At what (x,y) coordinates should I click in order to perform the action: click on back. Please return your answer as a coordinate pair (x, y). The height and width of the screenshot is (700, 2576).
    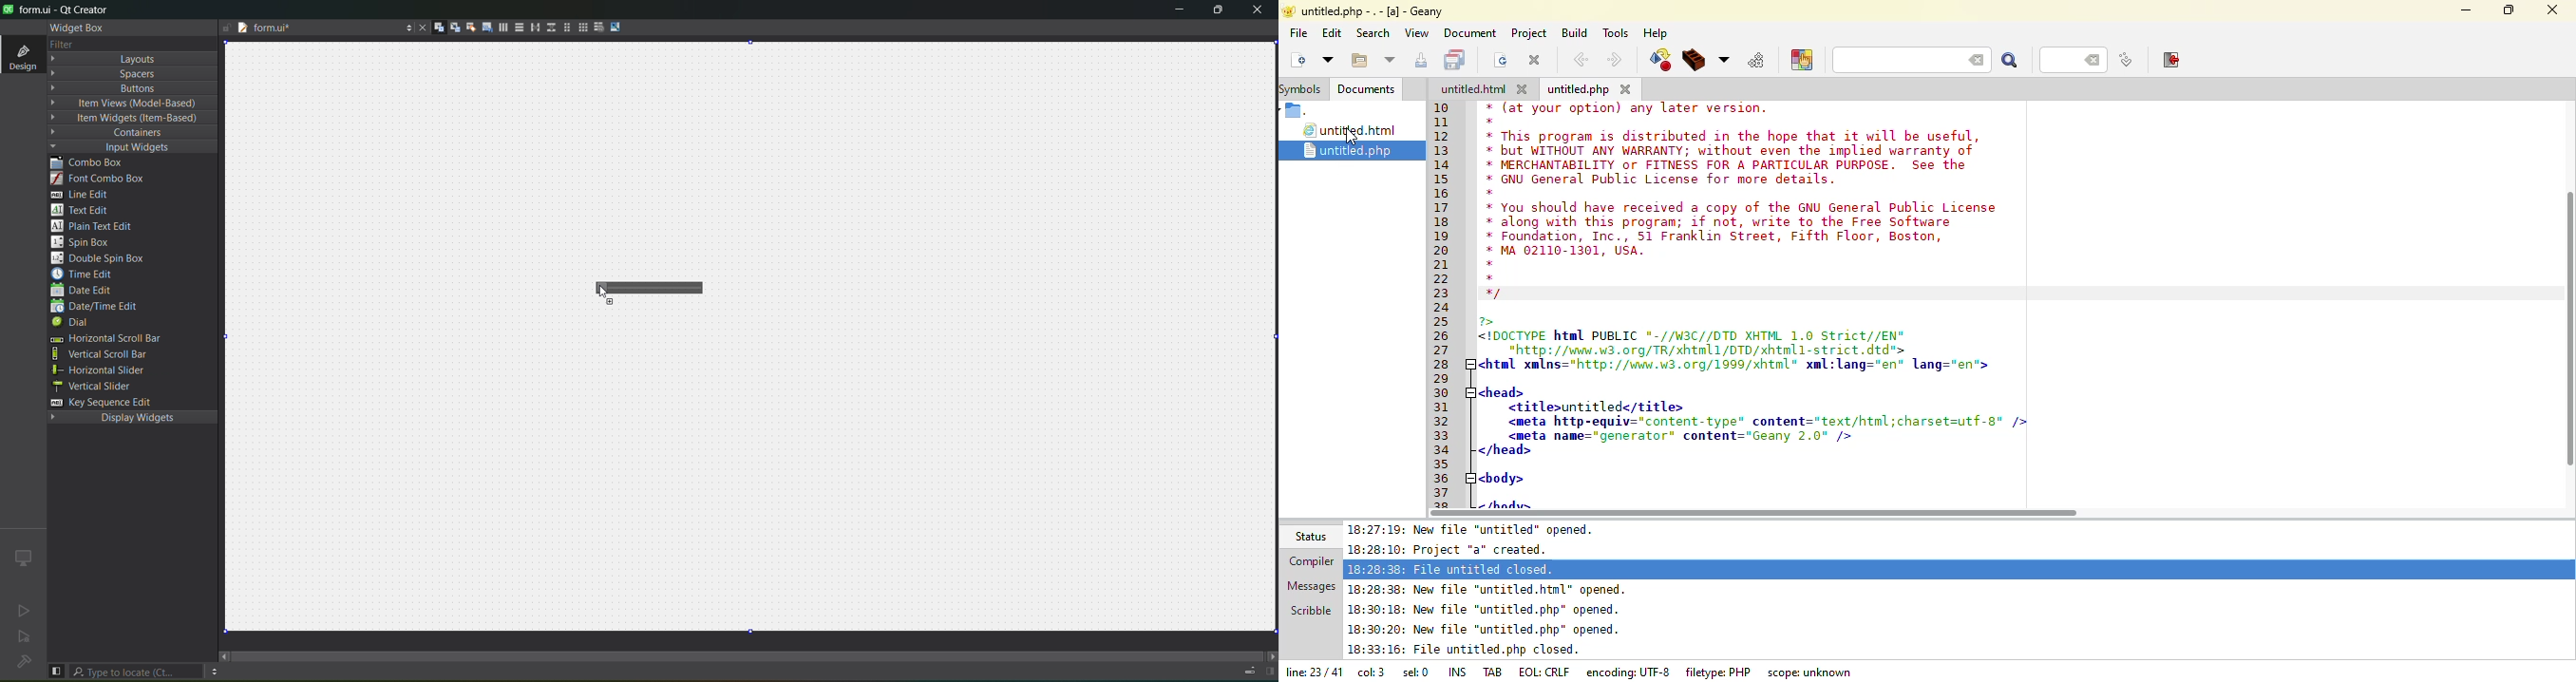
    Looking at the image, I should click on (1581, 59).